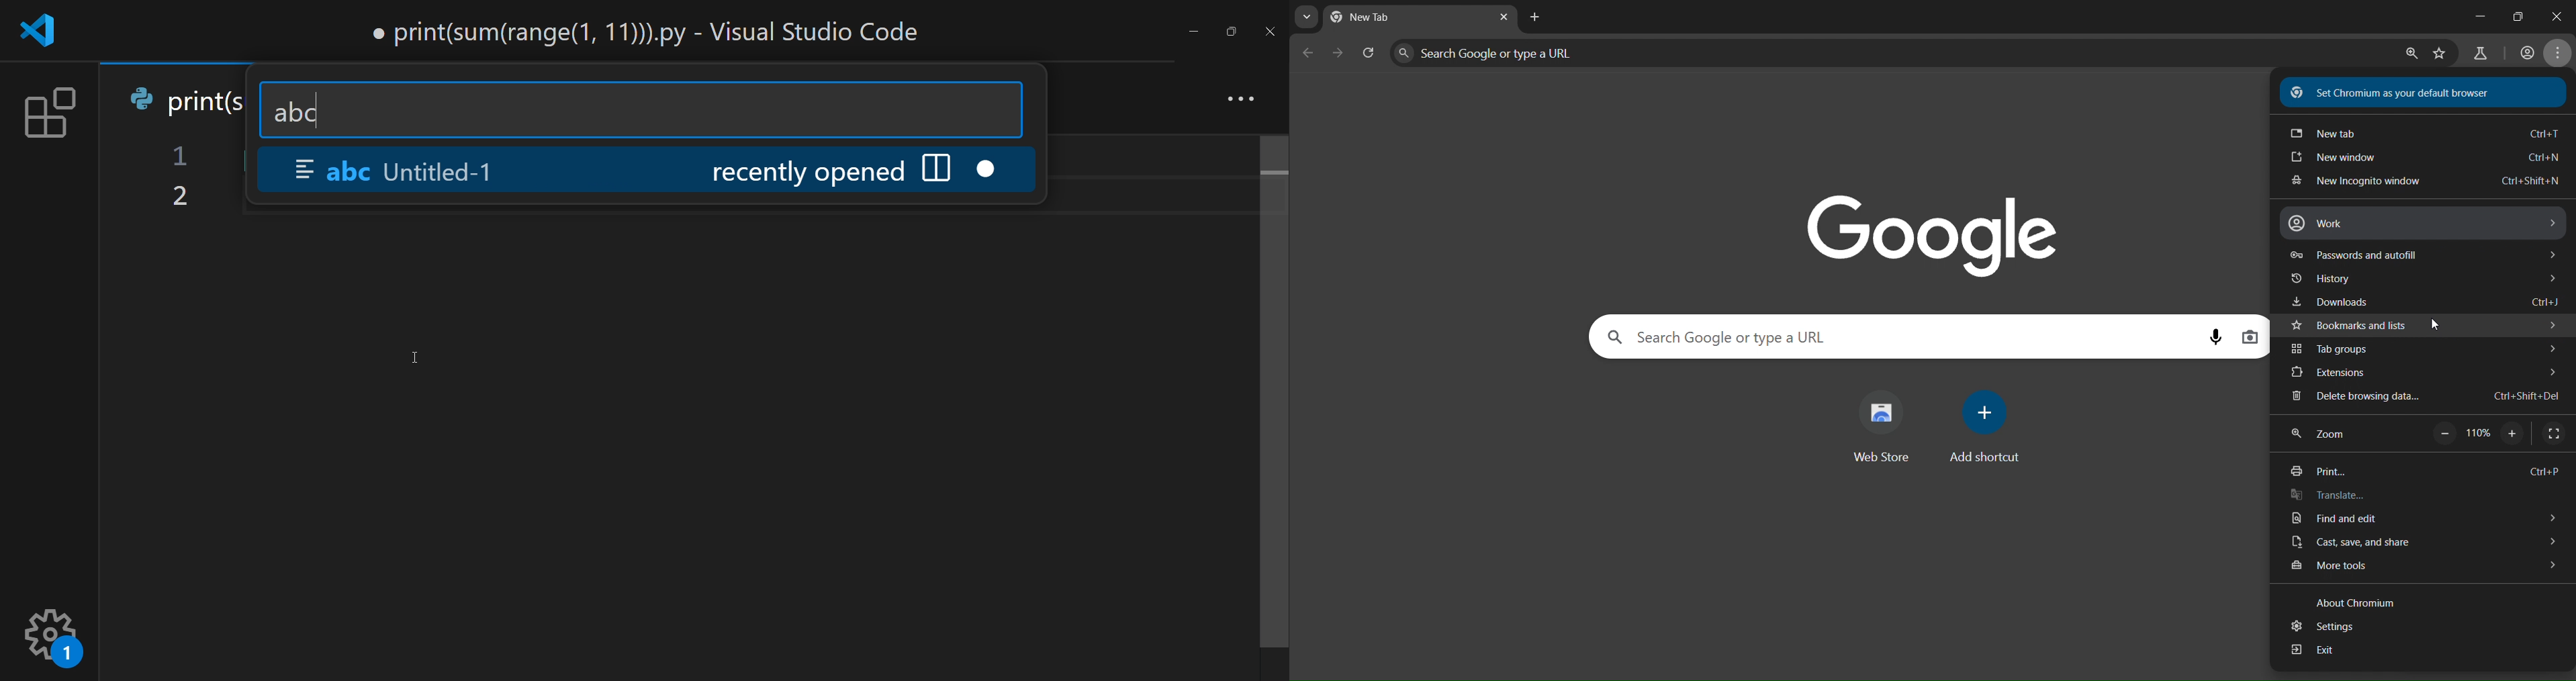 The image size is (2576, 700). Describe the element at coordinates (2525, 52) in the screenshot. I see `account` at that location.